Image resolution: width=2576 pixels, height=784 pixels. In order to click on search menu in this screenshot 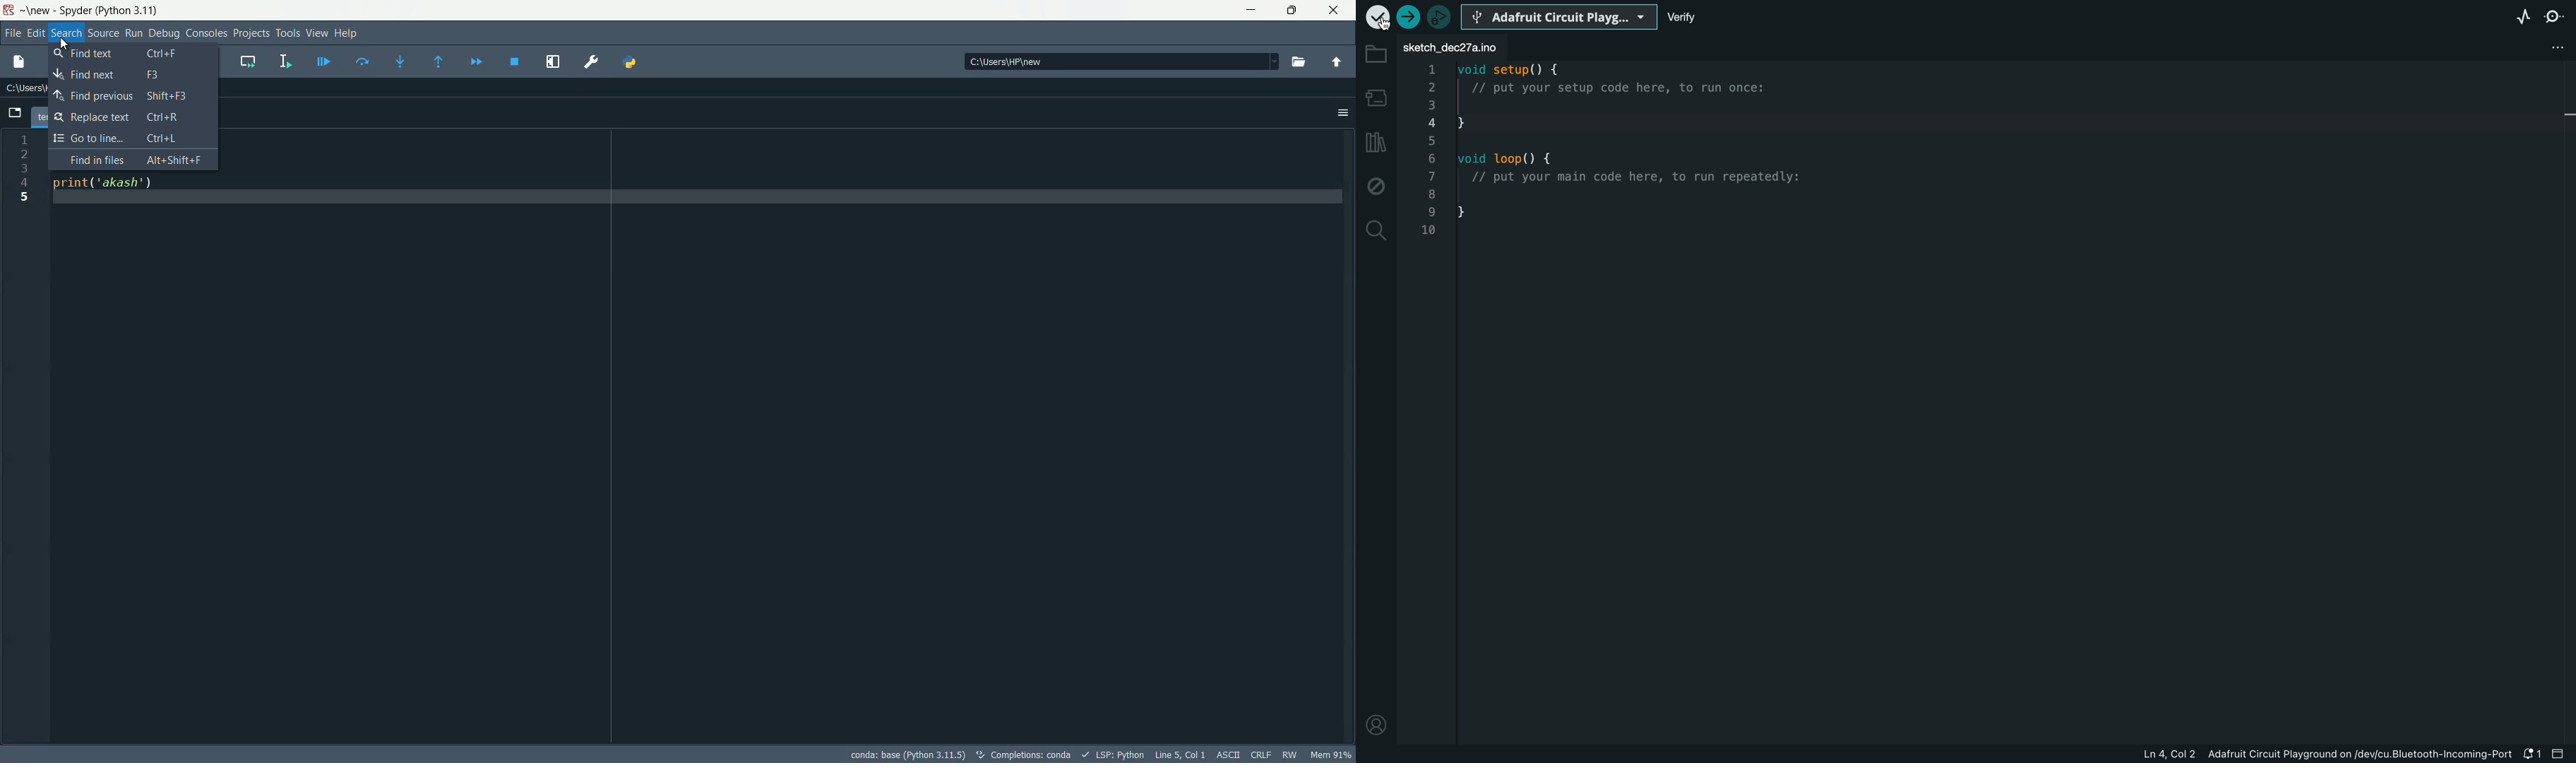, I will do `click(65, 33)`.